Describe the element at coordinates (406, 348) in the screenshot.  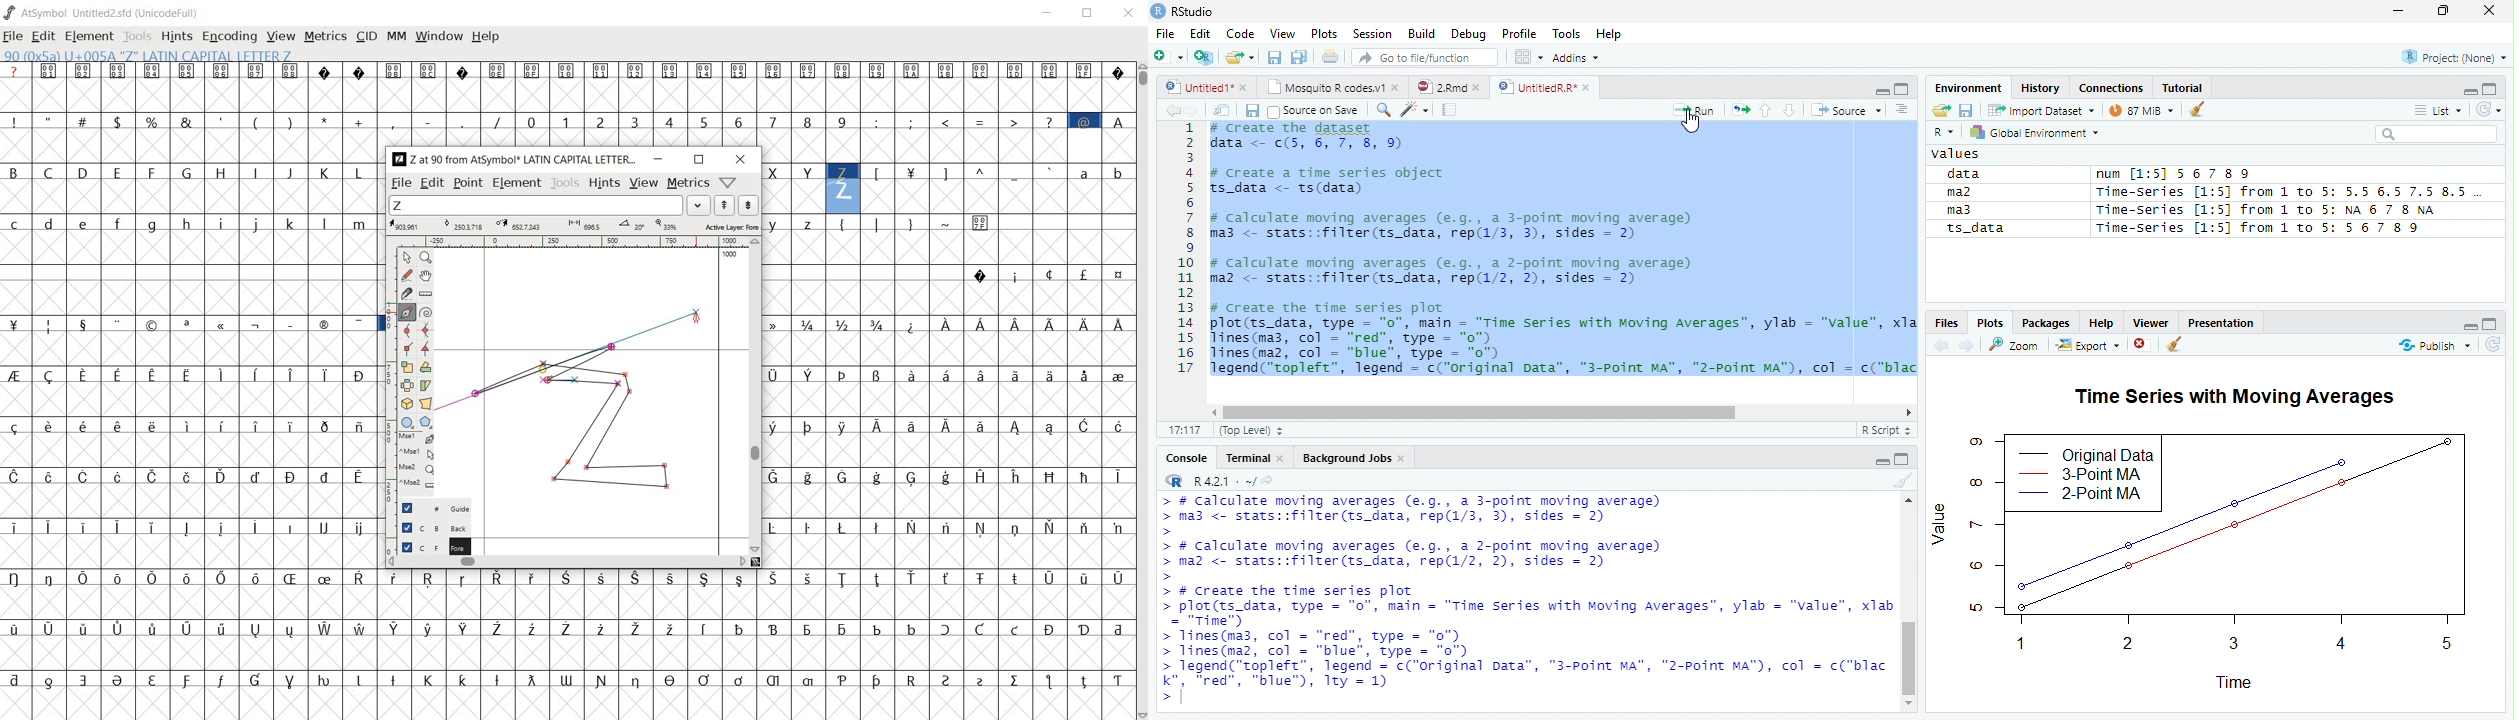
I see `Add a corner point` at that location.